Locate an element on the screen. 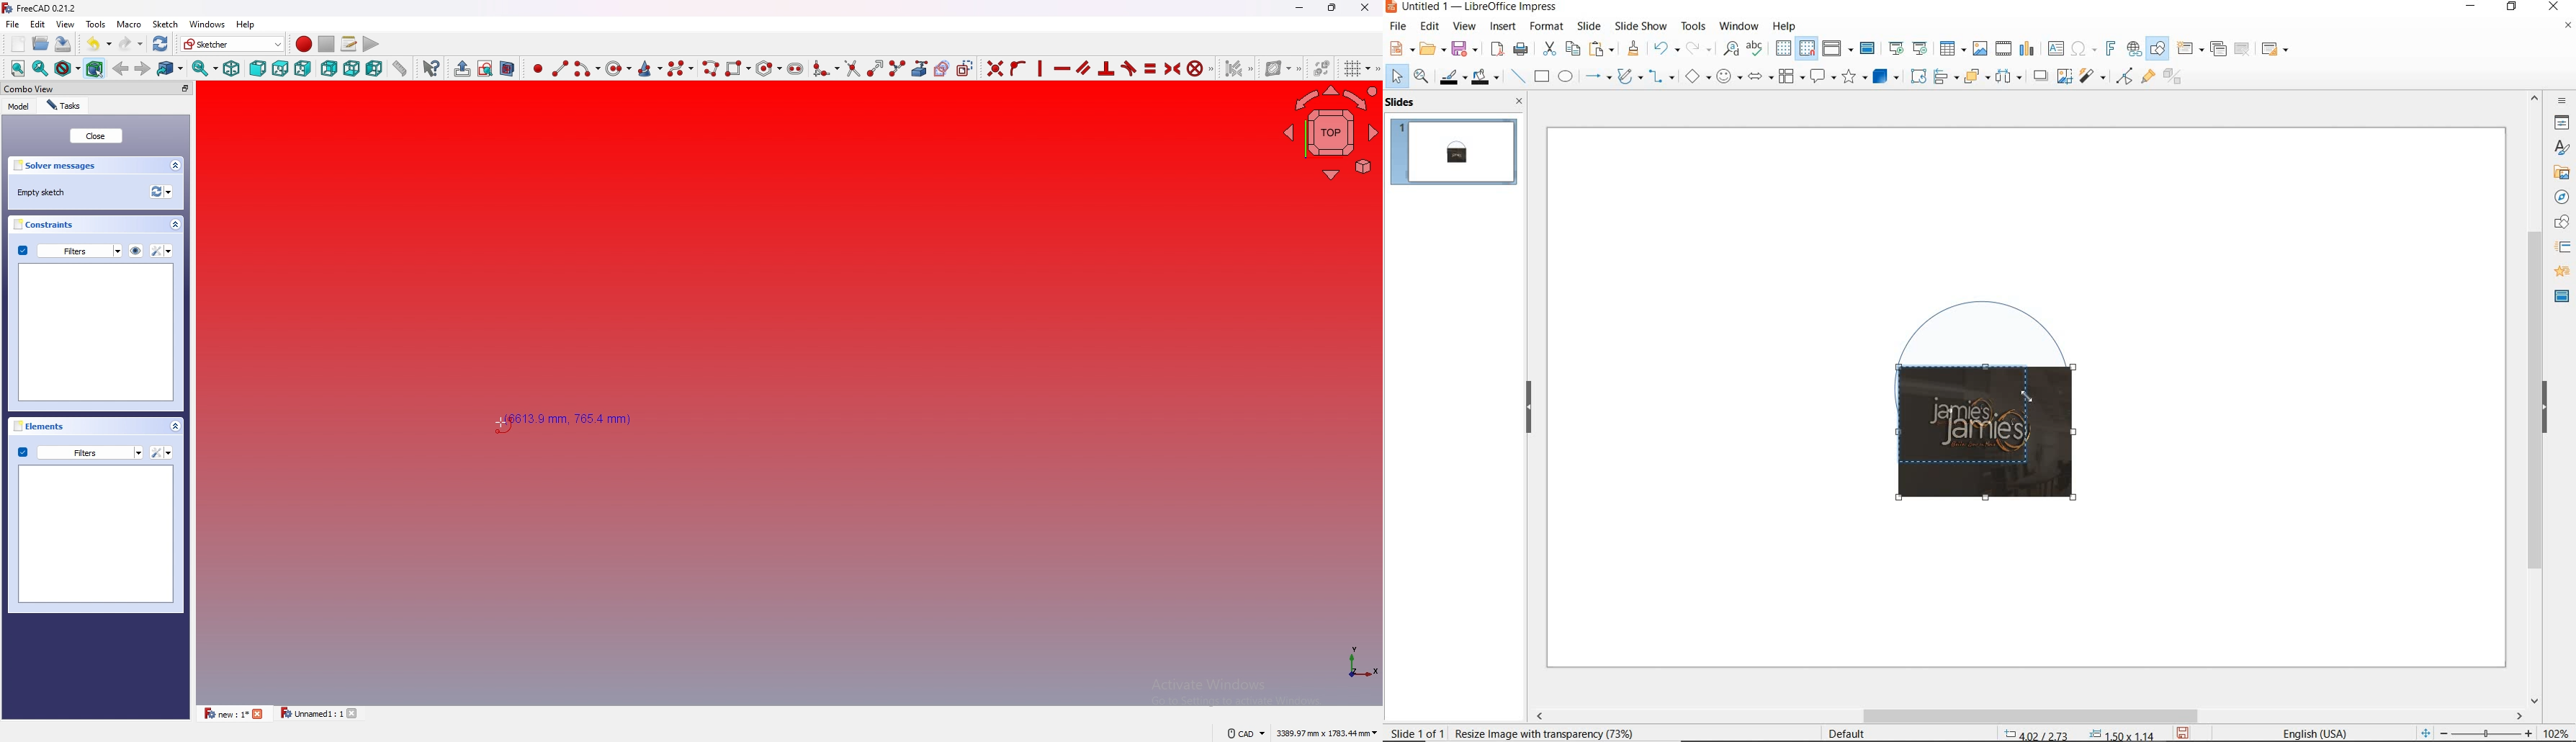  new is located at coordinates (17, 44).